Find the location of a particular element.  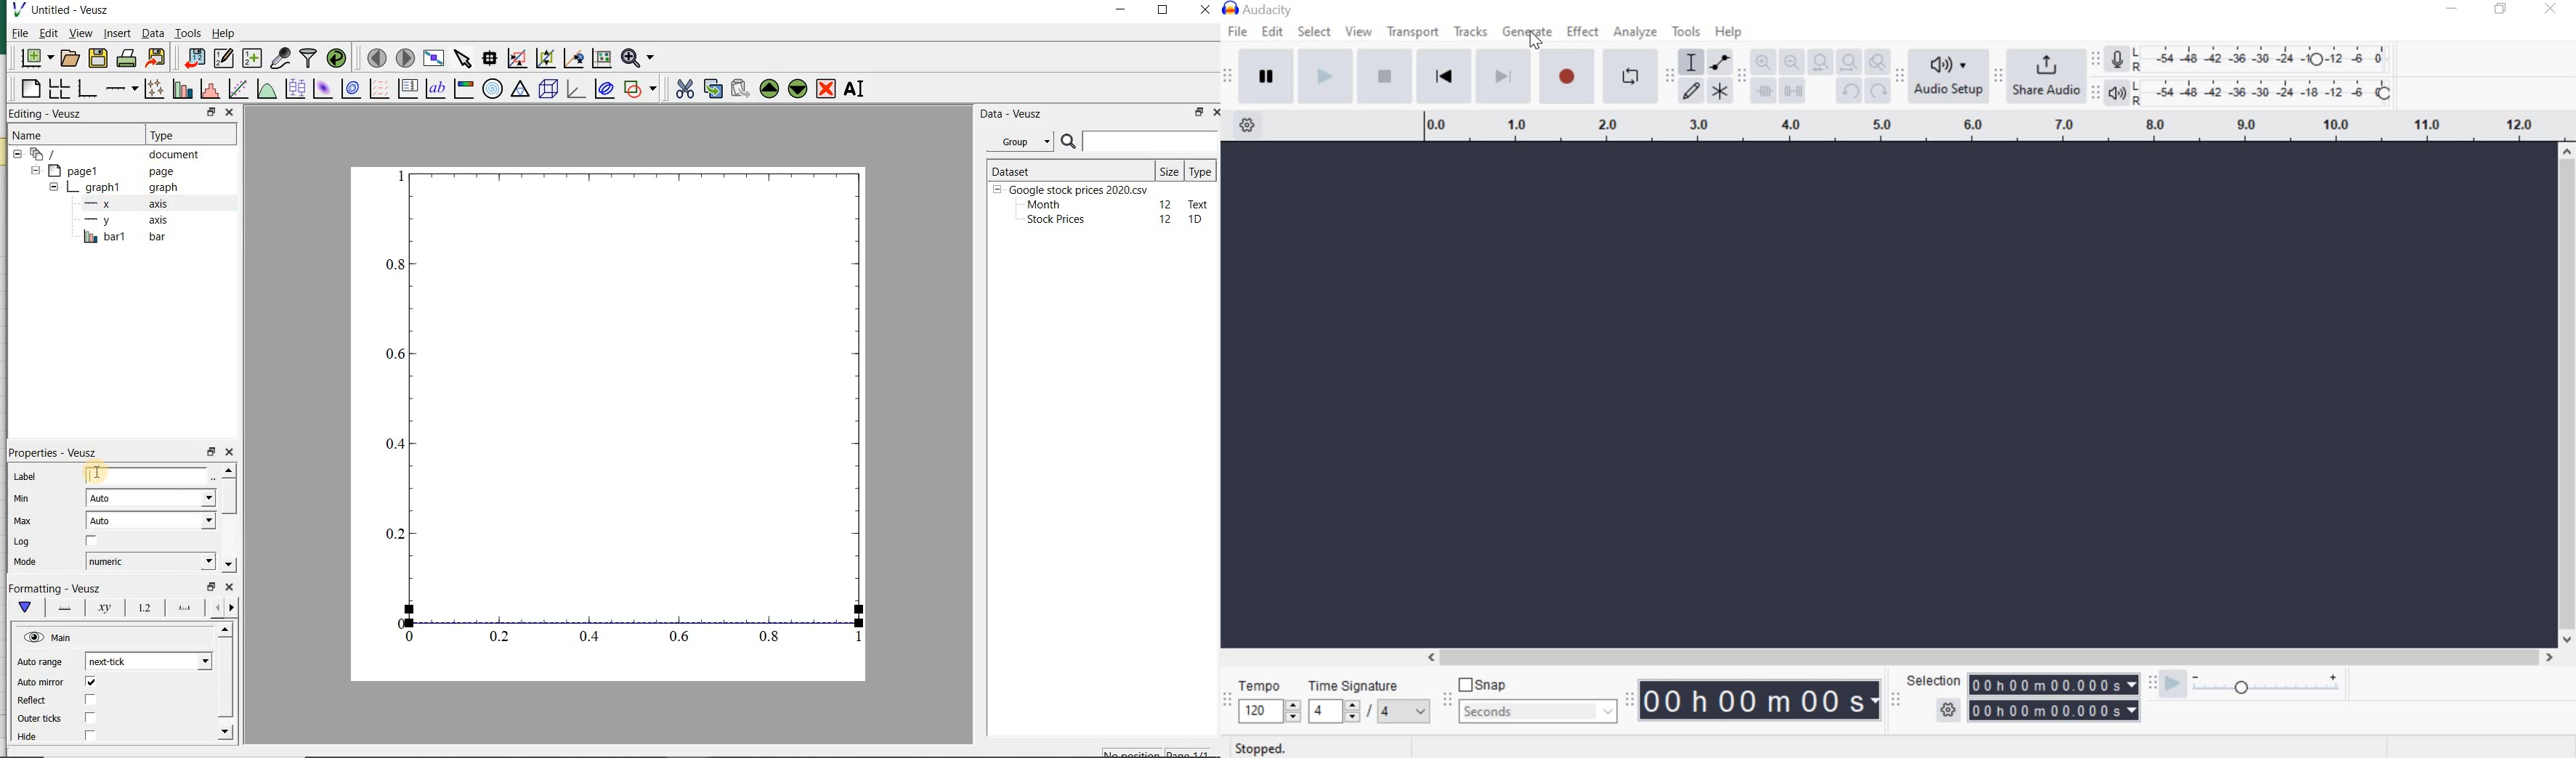

main formatting is located at coordinates (22, 607).